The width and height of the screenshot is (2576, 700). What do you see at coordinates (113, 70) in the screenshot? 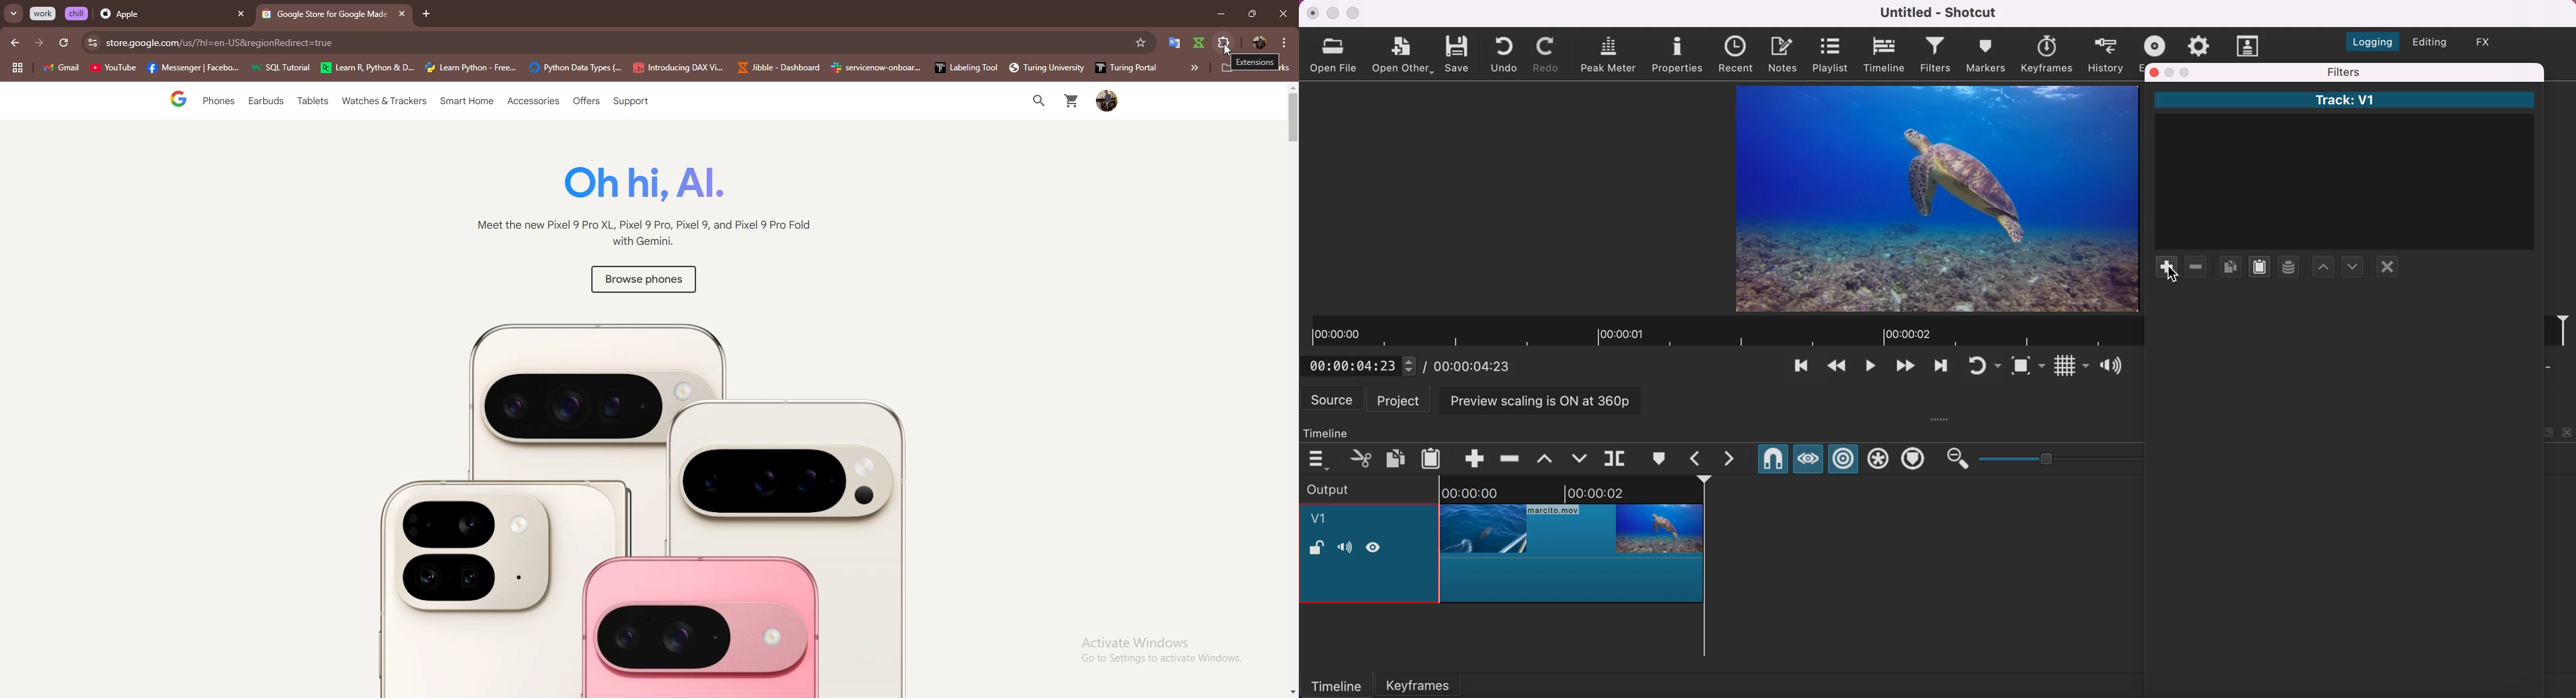
I see `YouTube` at bounding box center [113, 70].